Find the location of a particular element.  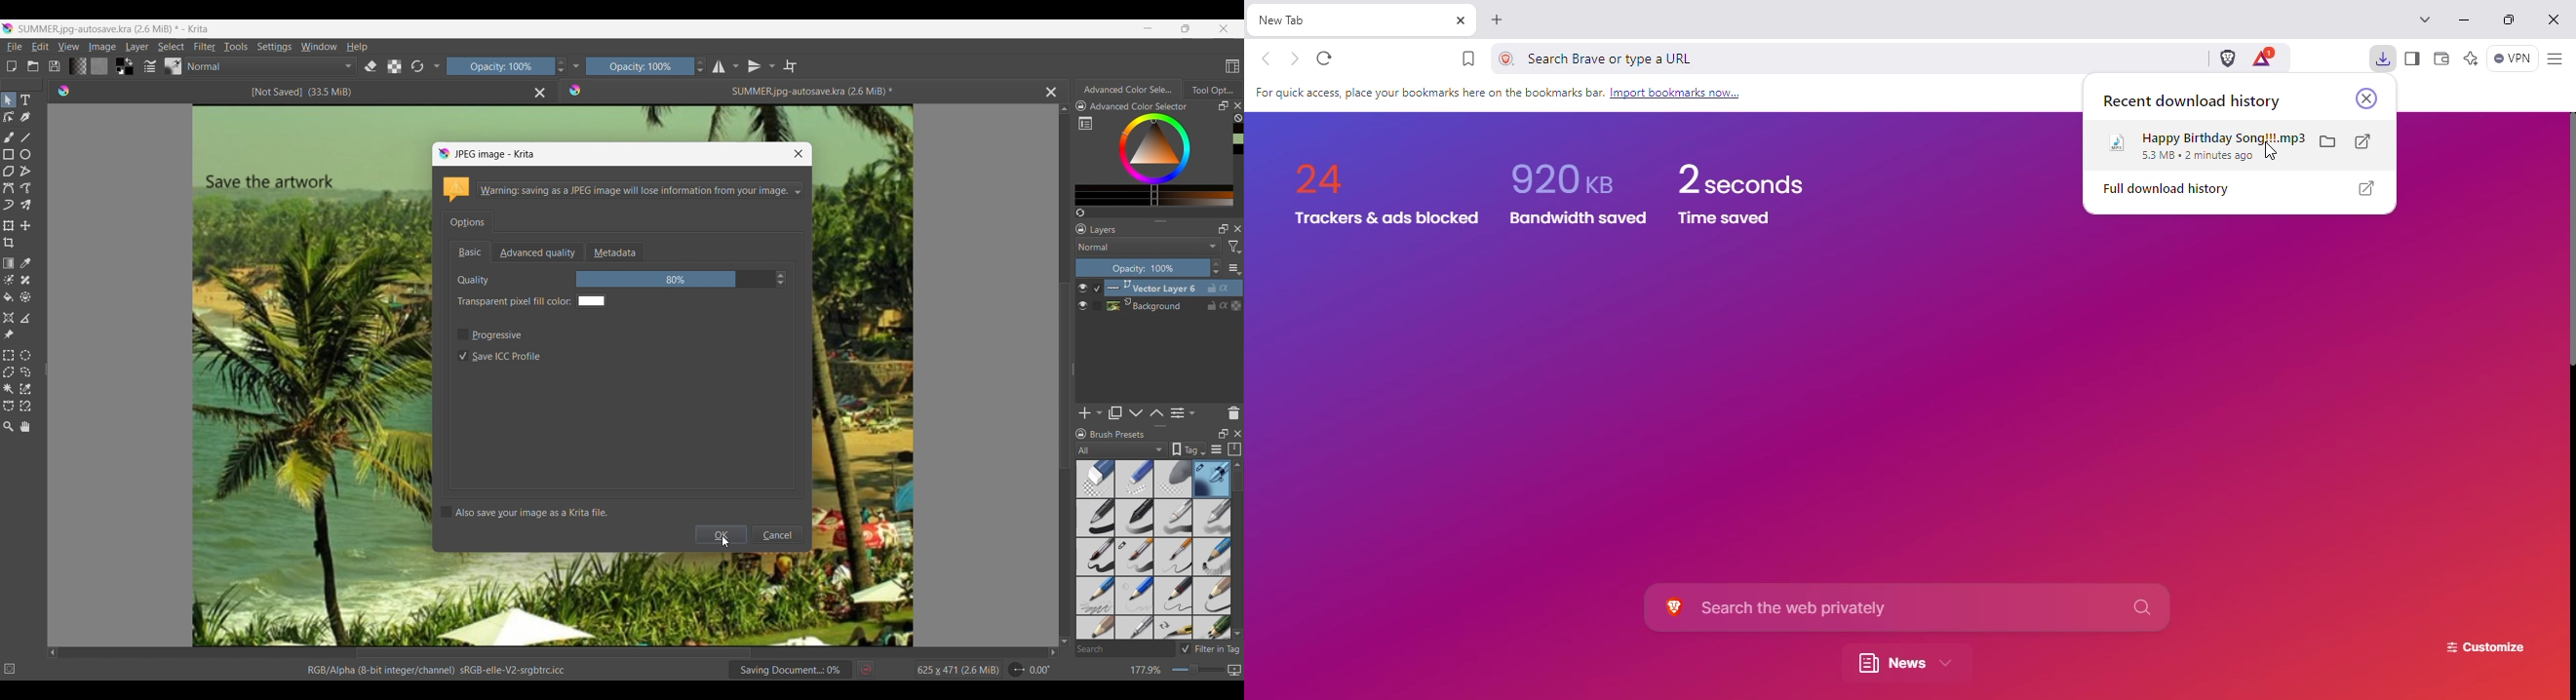

Dial to change rotation is located at coordinates (1017, 670).